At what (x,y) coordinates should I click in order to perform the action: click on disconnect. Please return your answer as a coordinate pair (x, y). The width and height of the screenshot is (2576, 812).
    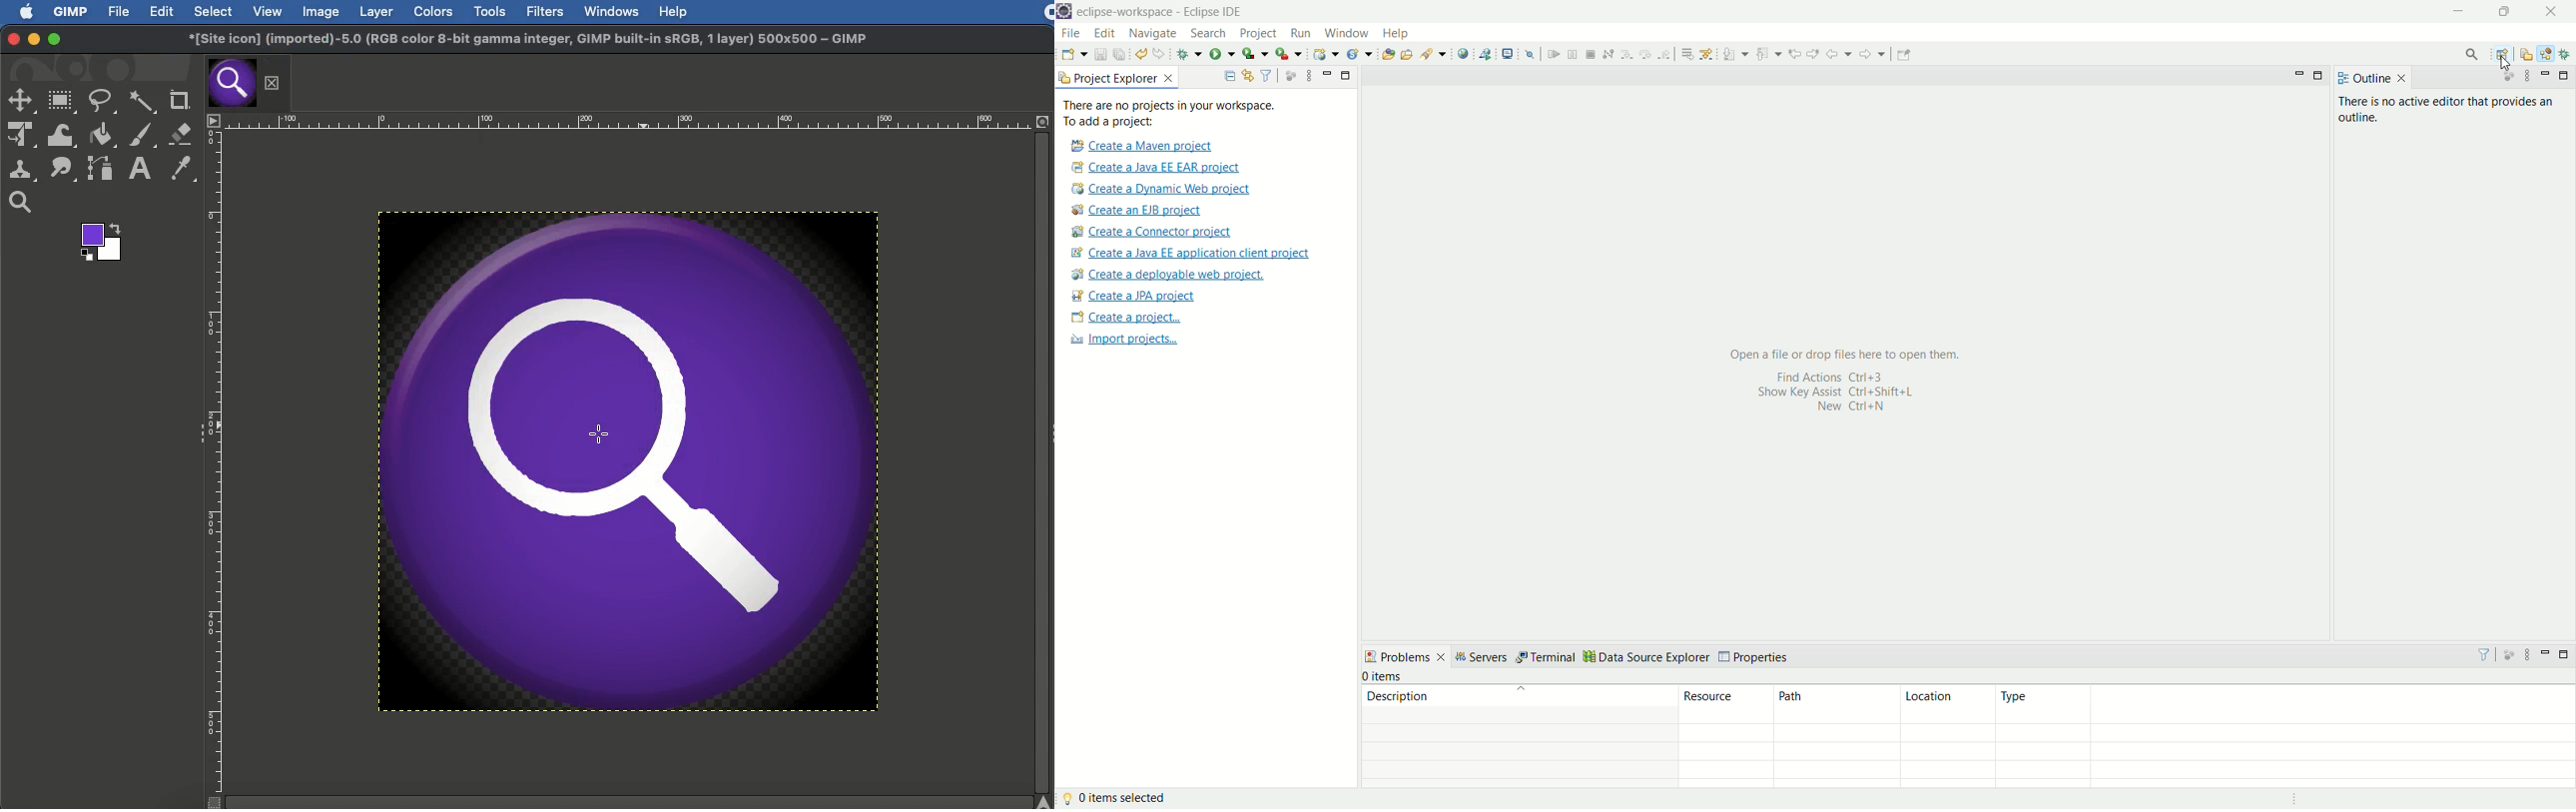
    Looking at the image, I should click on (1608, 53).